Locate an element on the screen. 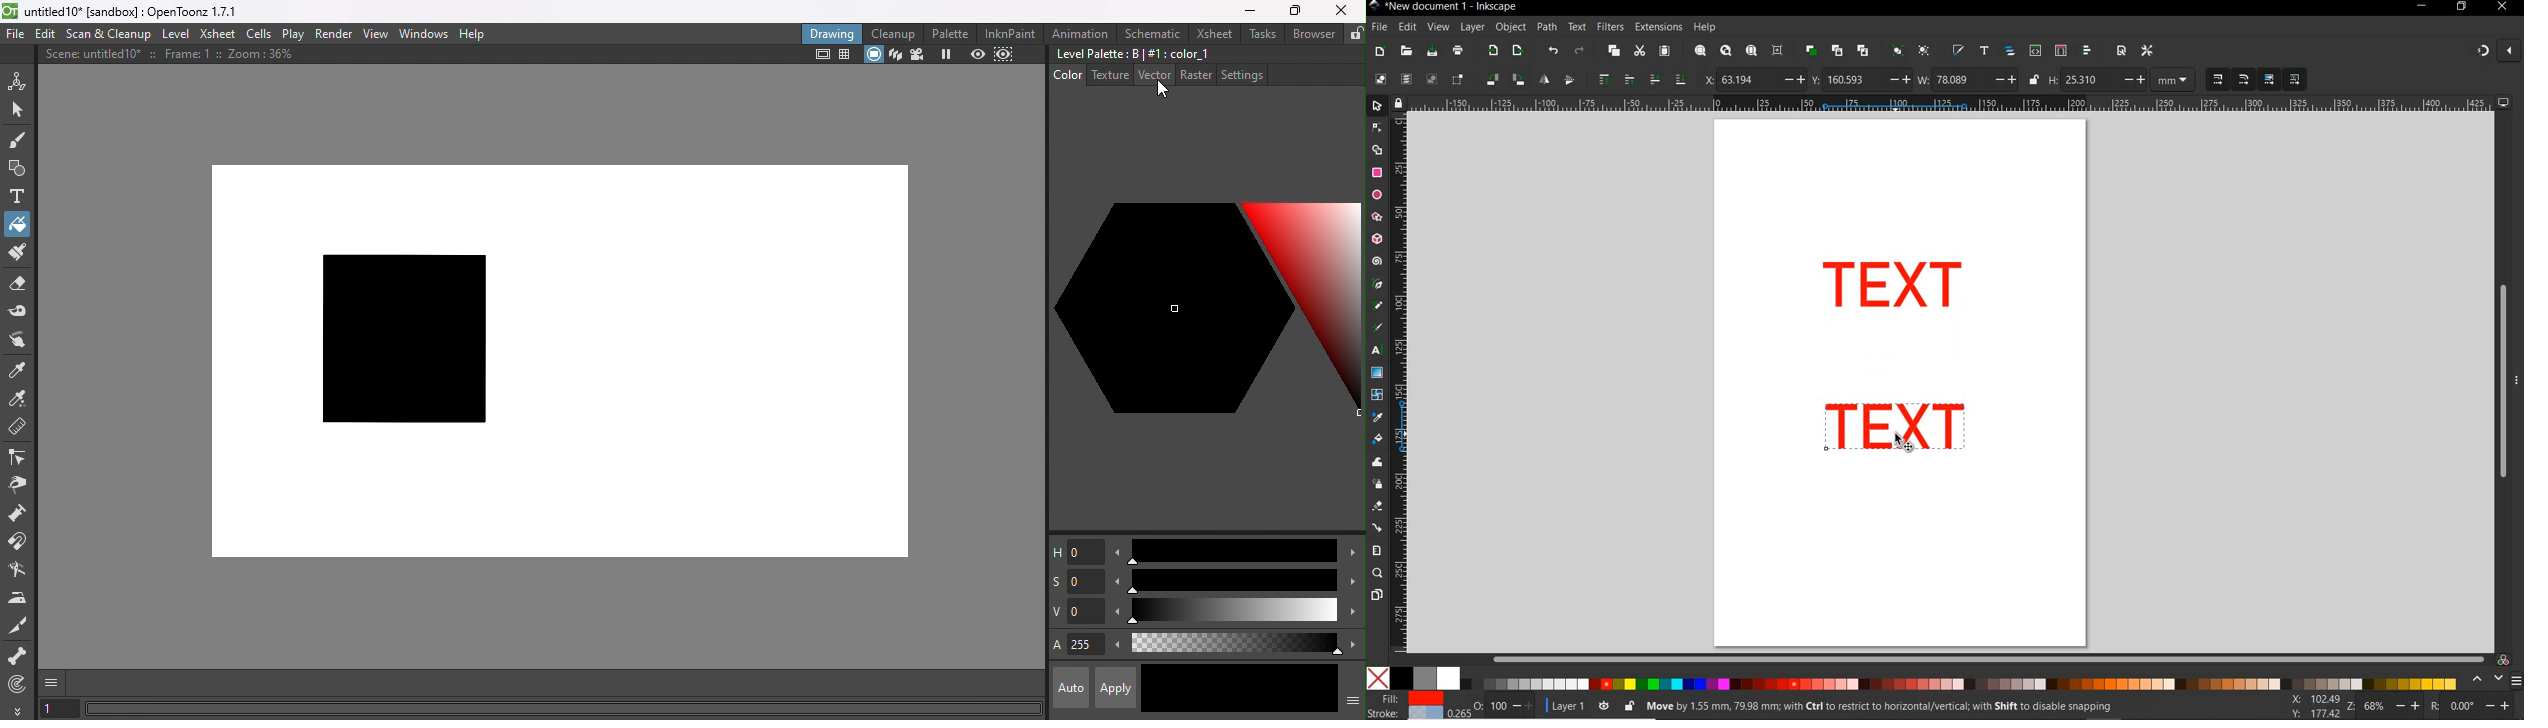 Image resolution: width=2548 pixels, height=728 pixels. view is located at coordinates (1438, 26).